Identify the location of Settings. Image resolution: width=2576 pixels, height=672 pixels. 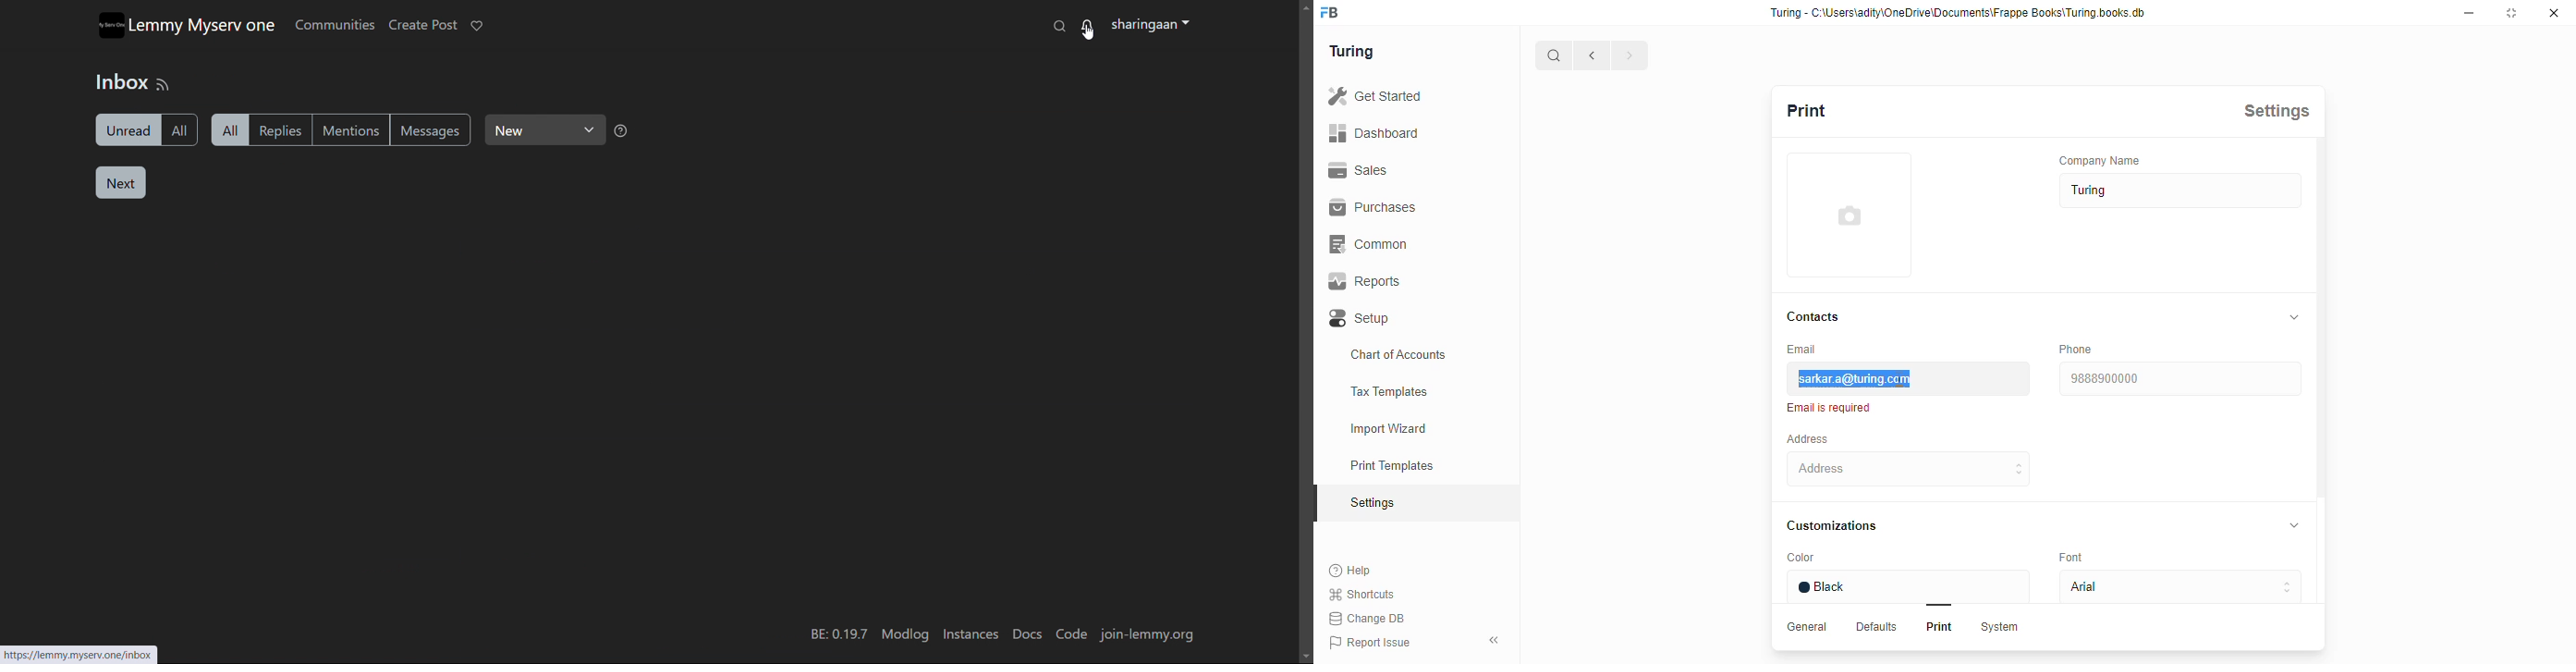
(2283, 110).